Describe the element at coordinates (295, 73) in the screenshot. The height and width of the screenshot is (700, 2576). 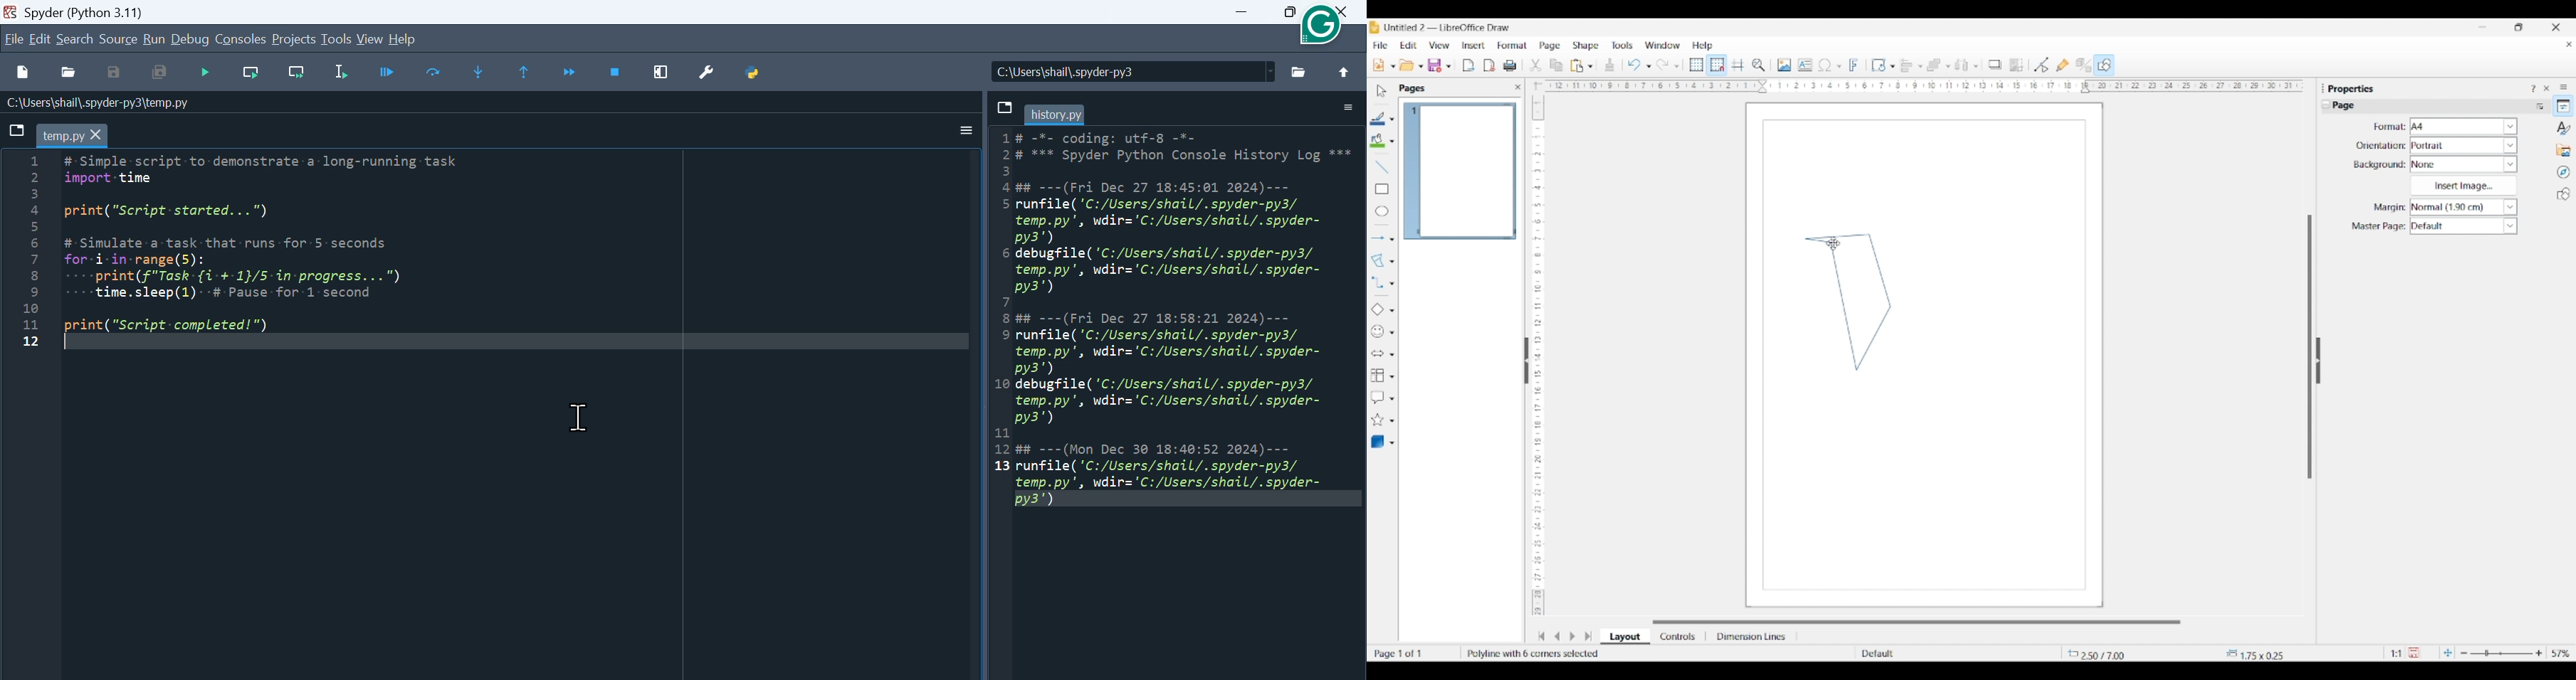
I see `Run current line and go to the next one` at that location.